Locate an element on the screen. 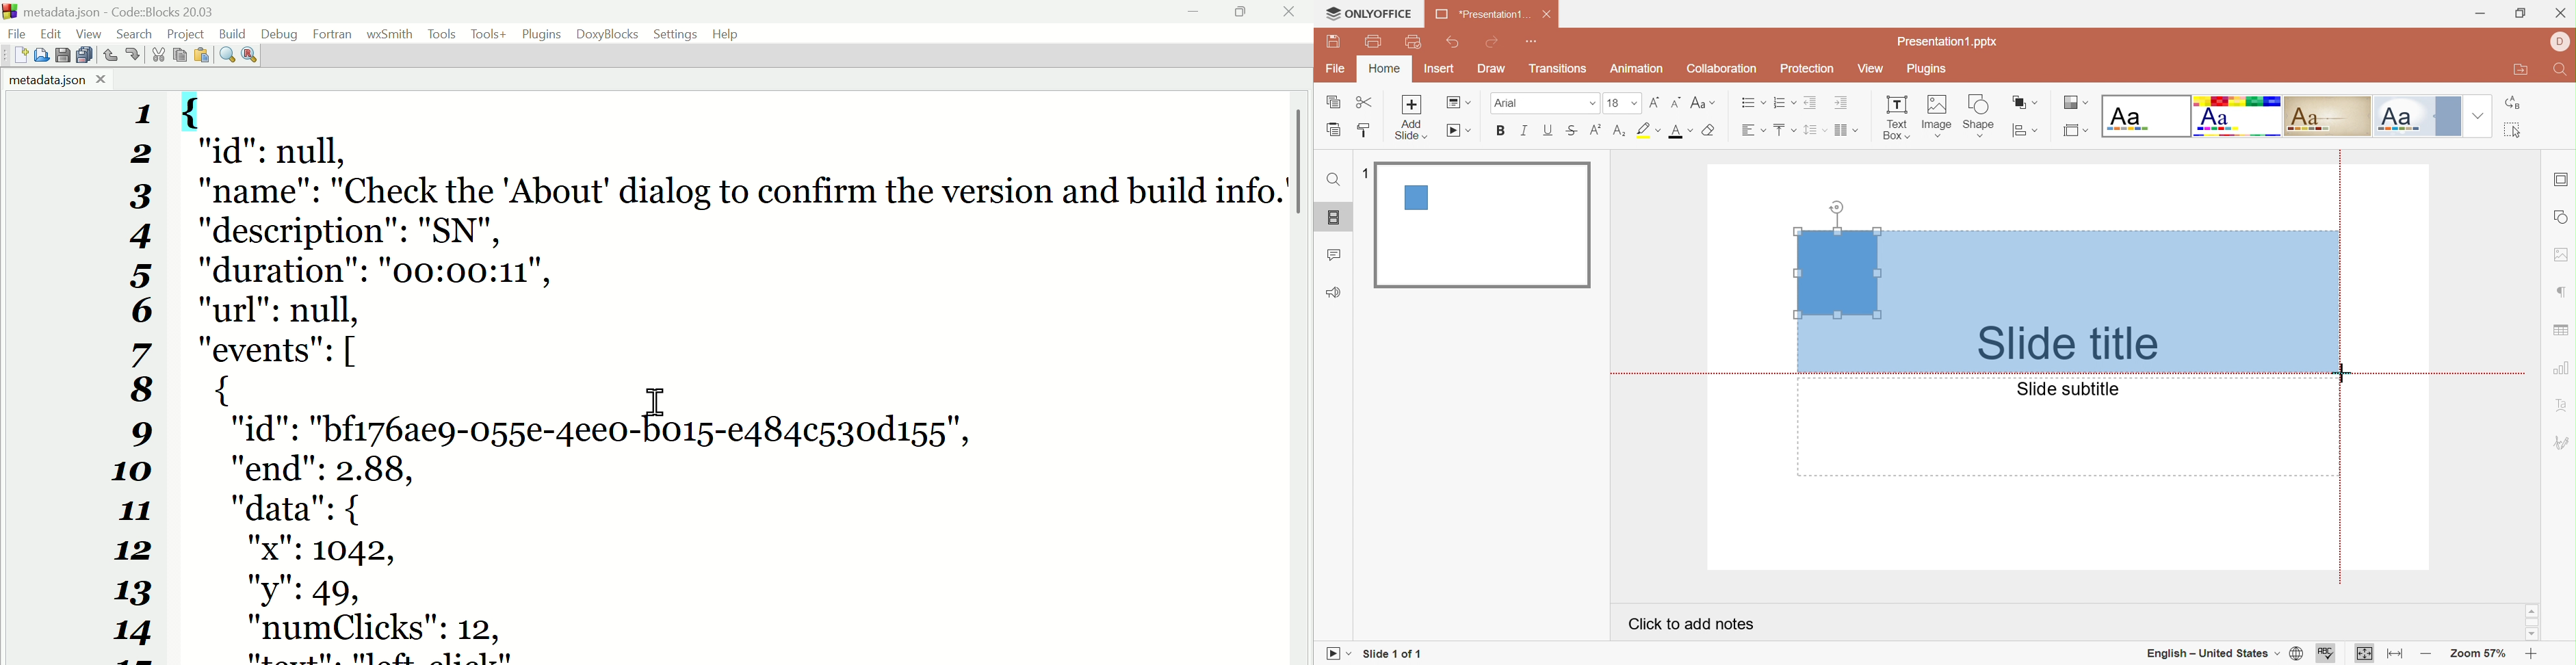 The height and width of the screenshot is (672, 2576). Fit to slide is located at coordinates (2366, 656).